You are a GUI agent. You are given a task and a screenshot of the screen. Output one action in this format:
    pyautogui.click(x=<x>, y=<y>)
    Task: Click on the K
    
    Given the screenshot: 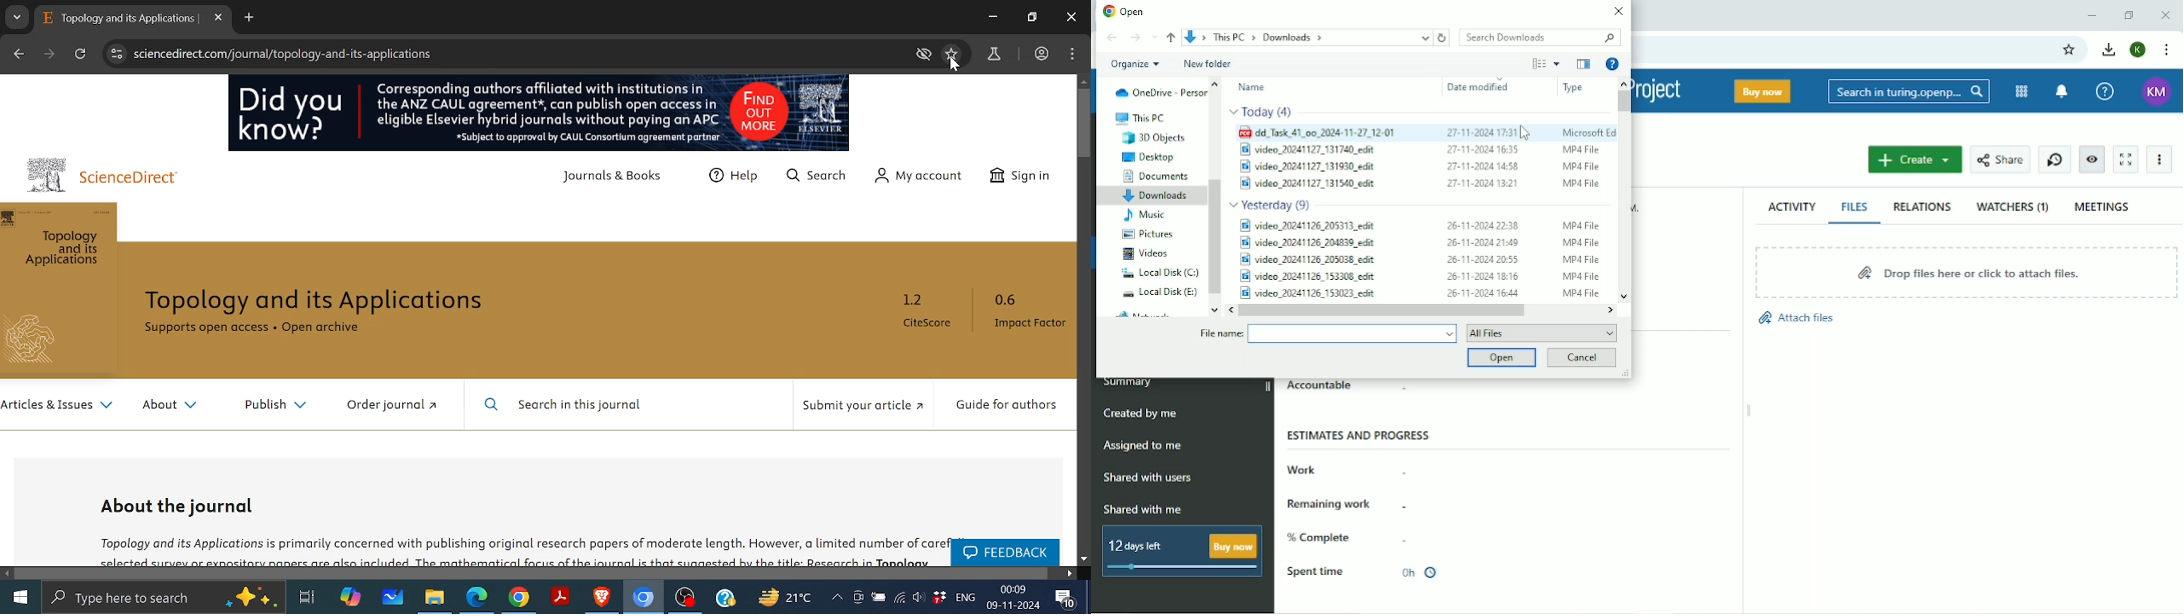 What is the action you would take?
    pyautogui.click(x=2137, y=50)
    